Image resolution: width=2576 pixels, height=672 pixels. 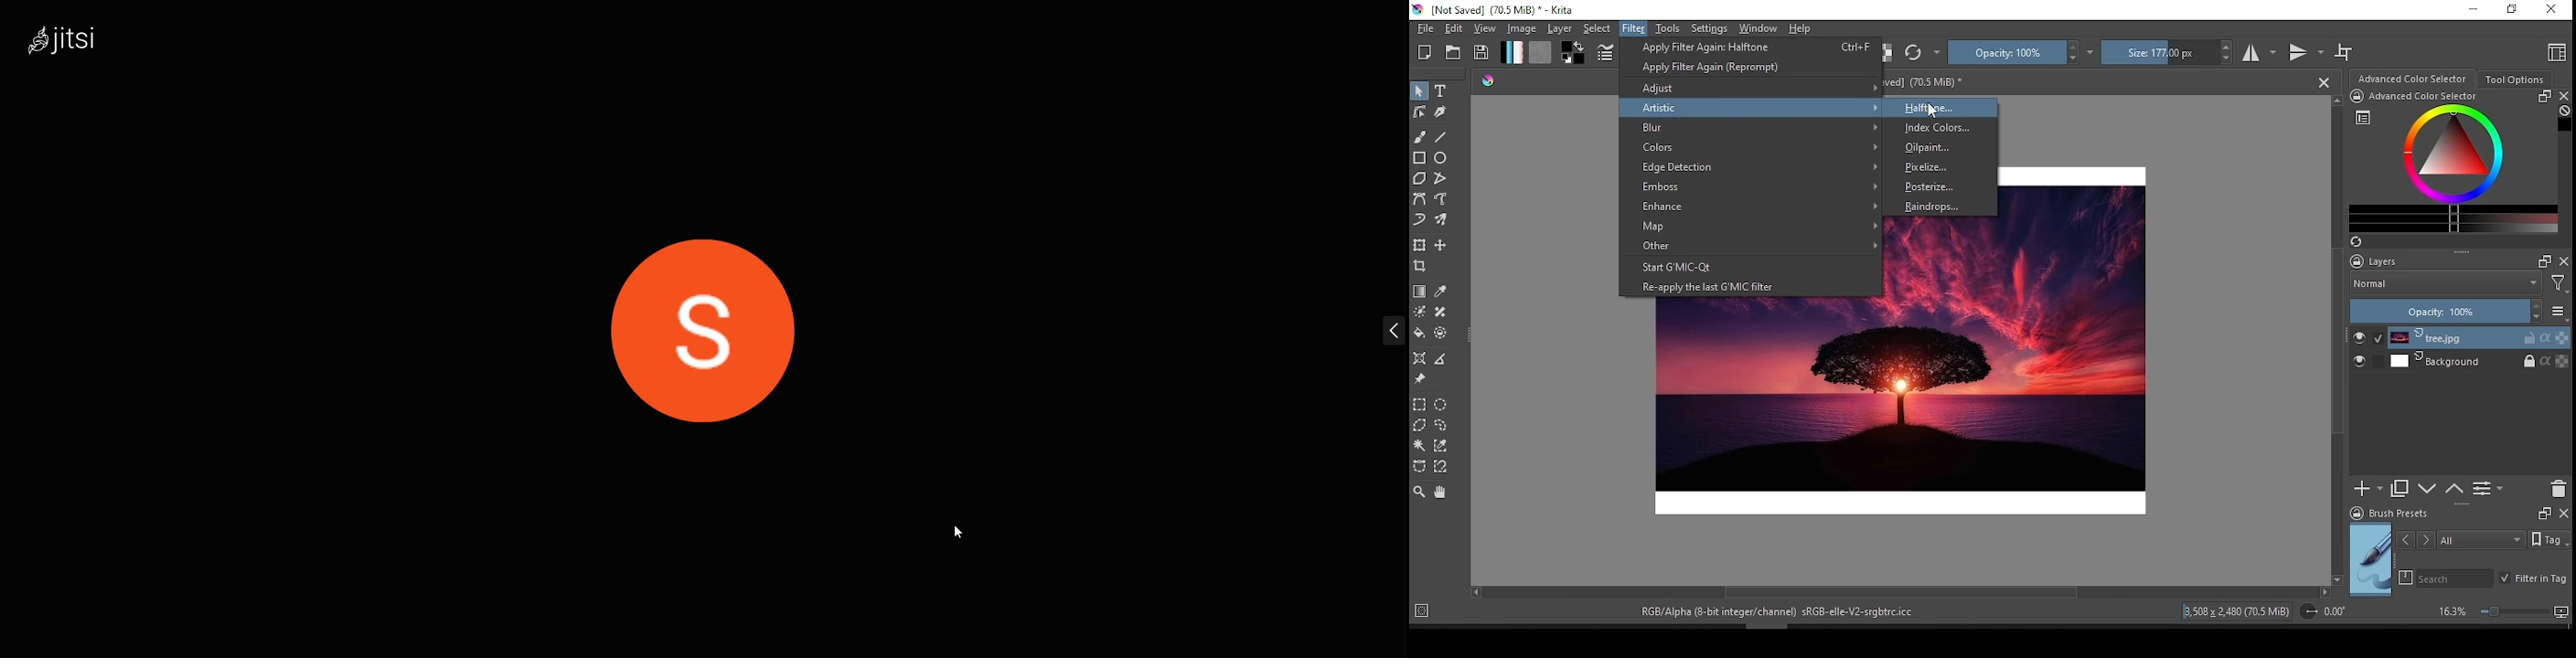 I want to click on open, so click(x=1453, y=53).